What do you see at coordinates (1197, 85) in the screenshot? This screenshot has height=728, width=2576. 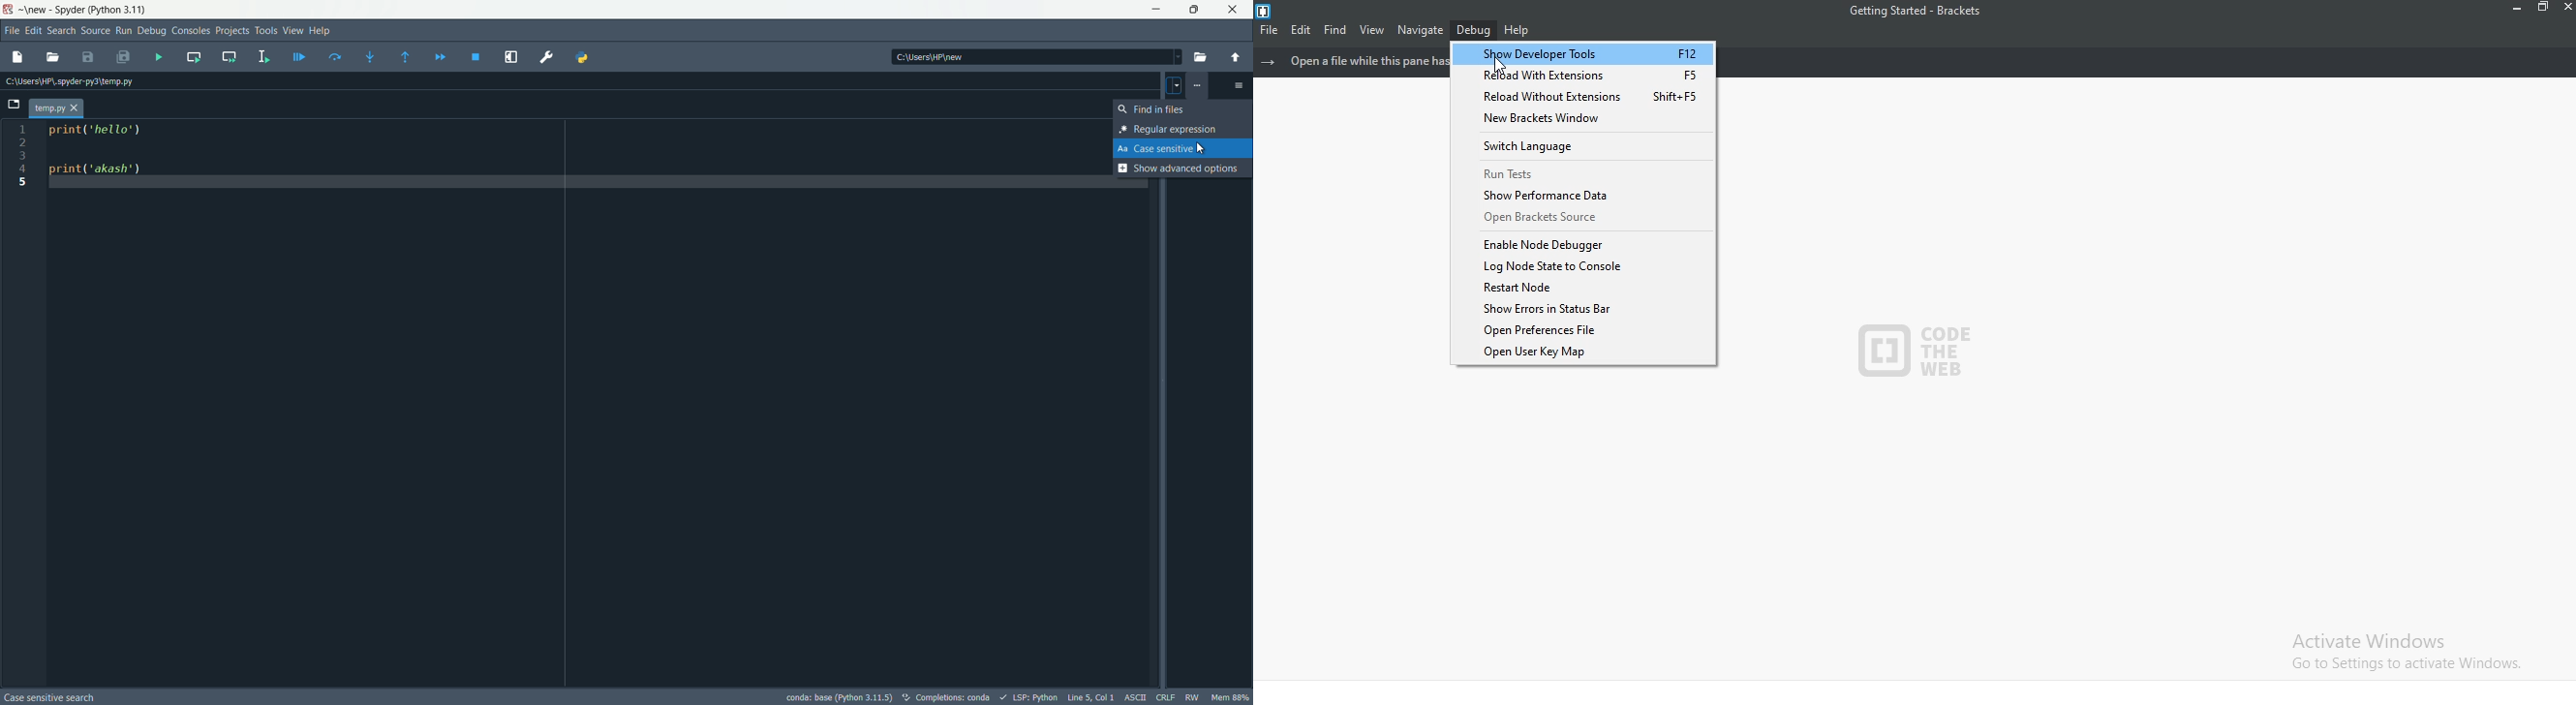 I see `Find in file settings` at bounding box center [1197, 85].